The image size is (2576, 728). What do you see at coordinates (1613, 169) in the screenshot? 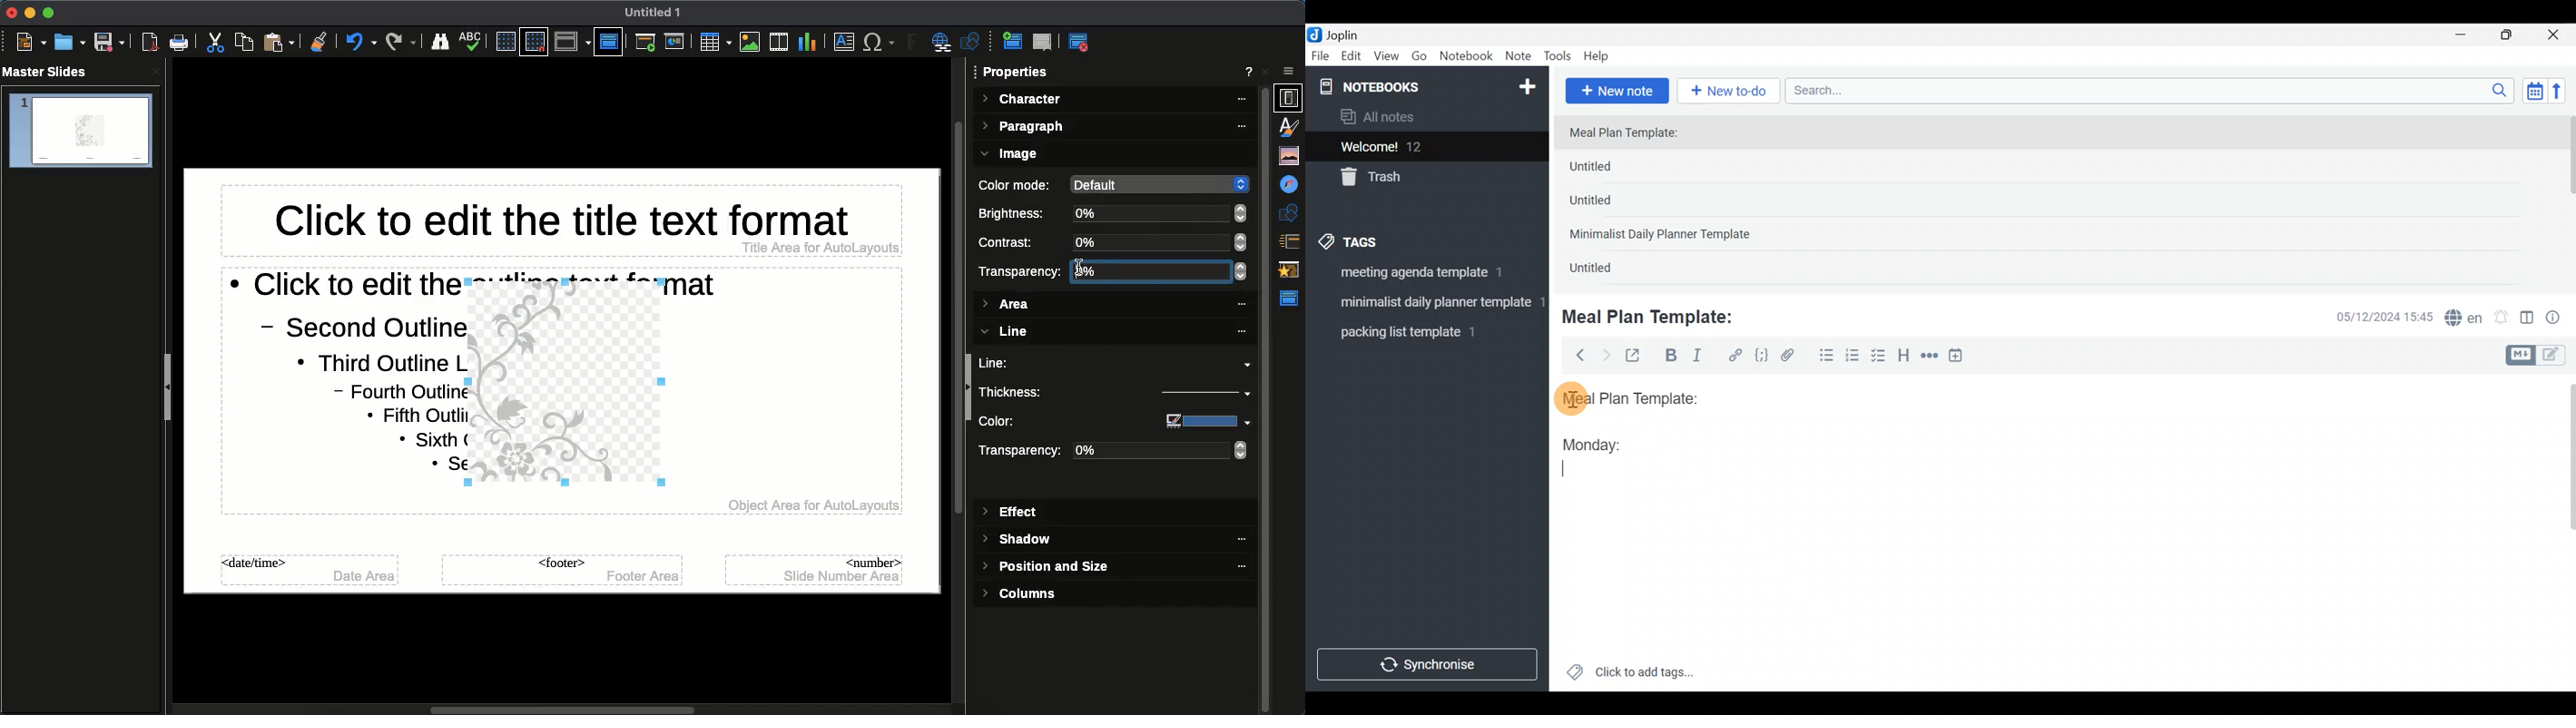
I see `Untitled` at bounding box center [1613, 169].